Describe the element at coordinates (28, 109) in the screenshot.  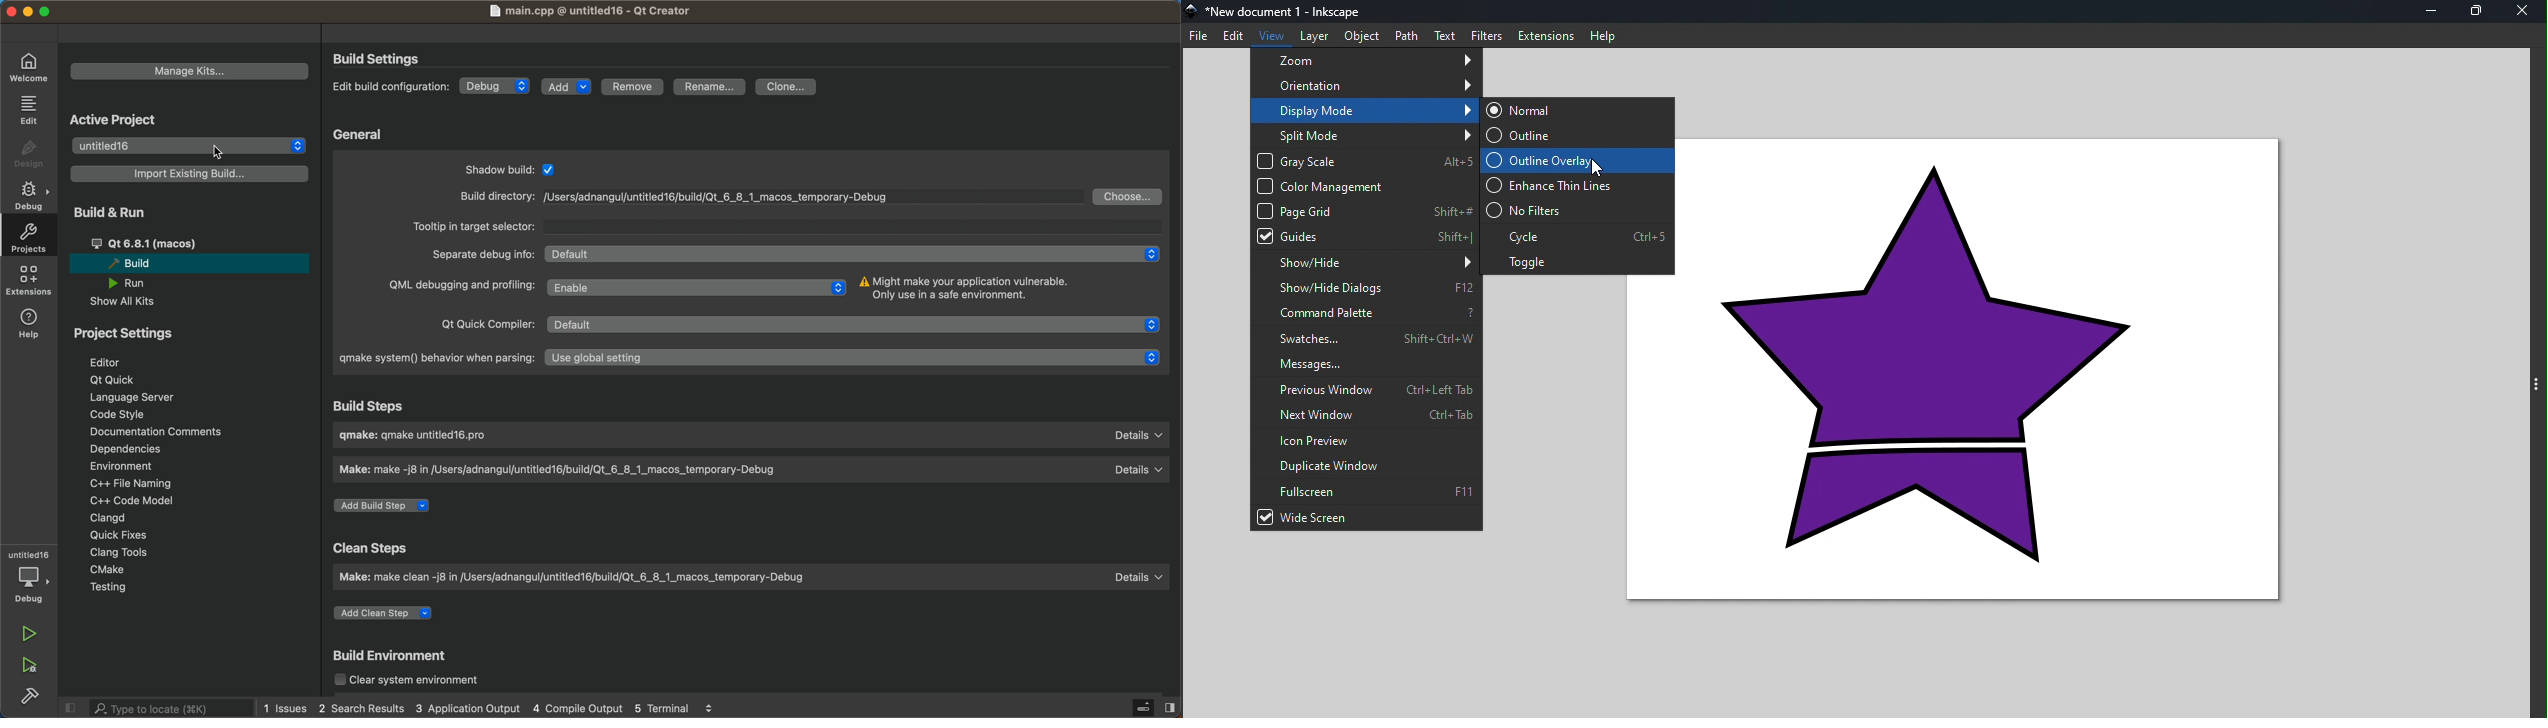
I see `edit` at that location.